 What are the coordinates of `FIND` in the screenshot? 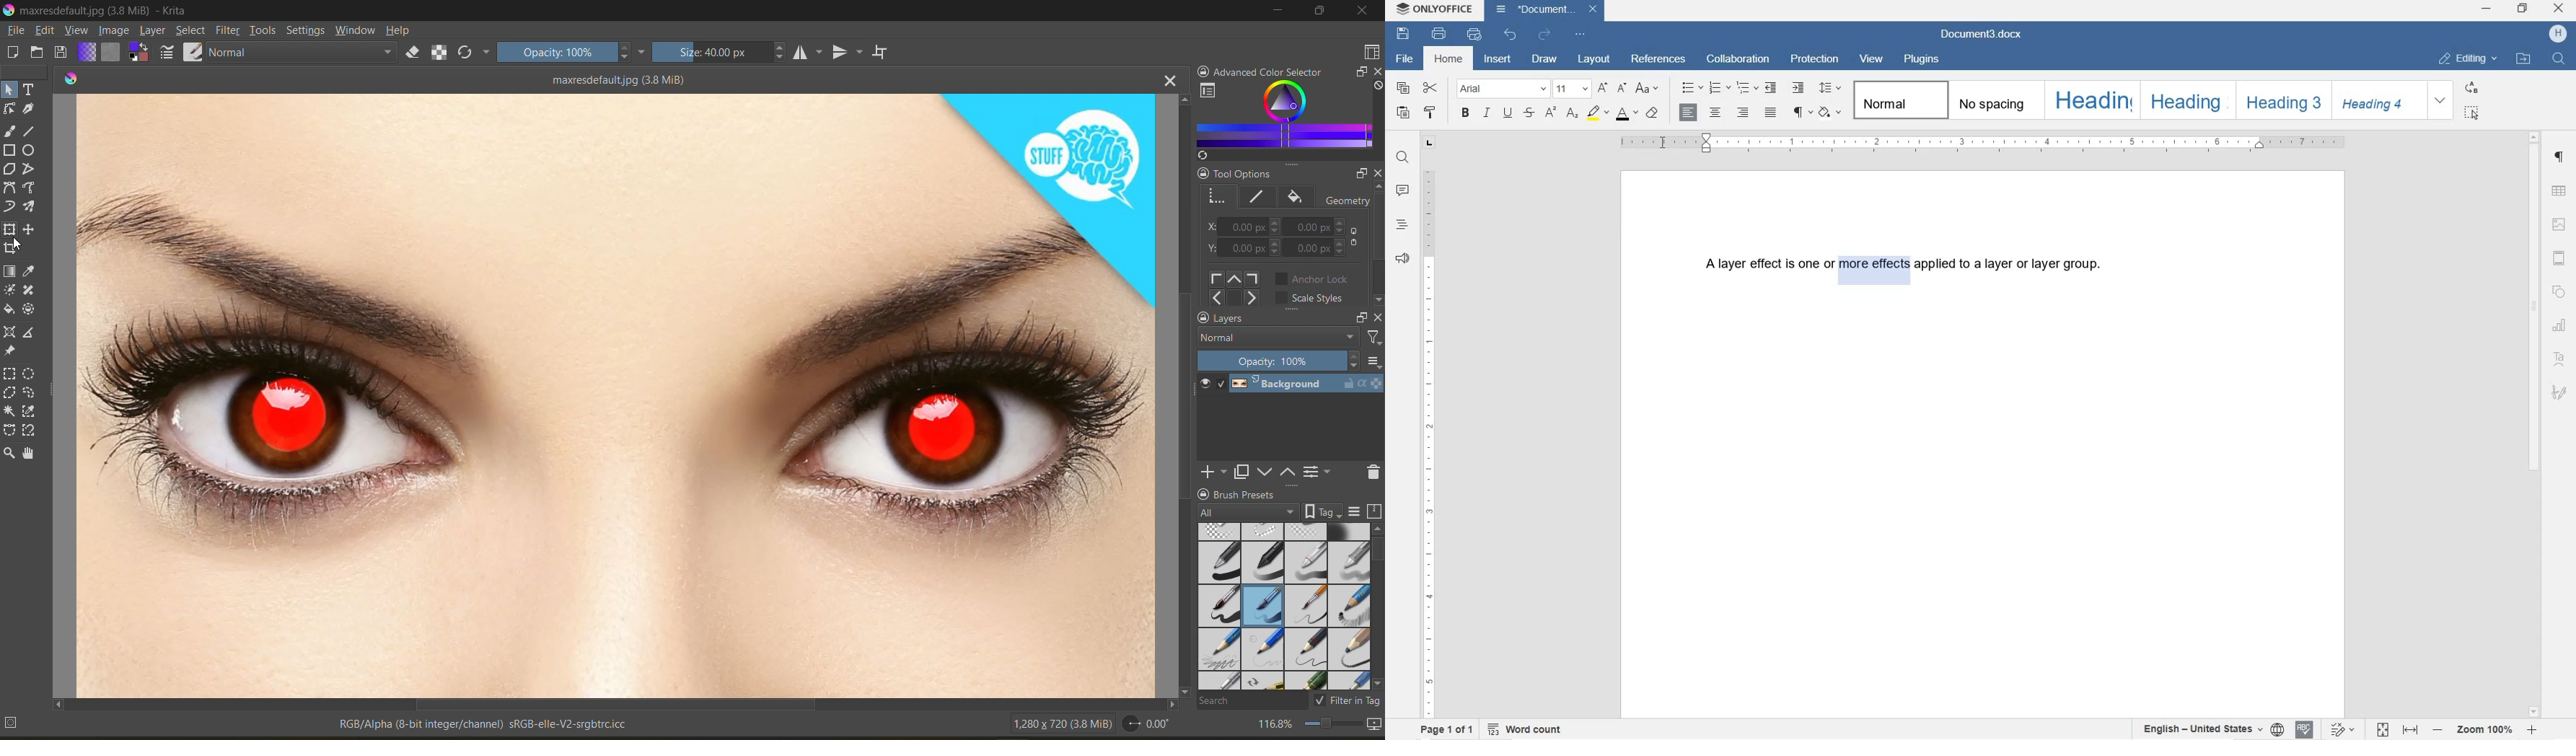 It's located at (2558, 58).